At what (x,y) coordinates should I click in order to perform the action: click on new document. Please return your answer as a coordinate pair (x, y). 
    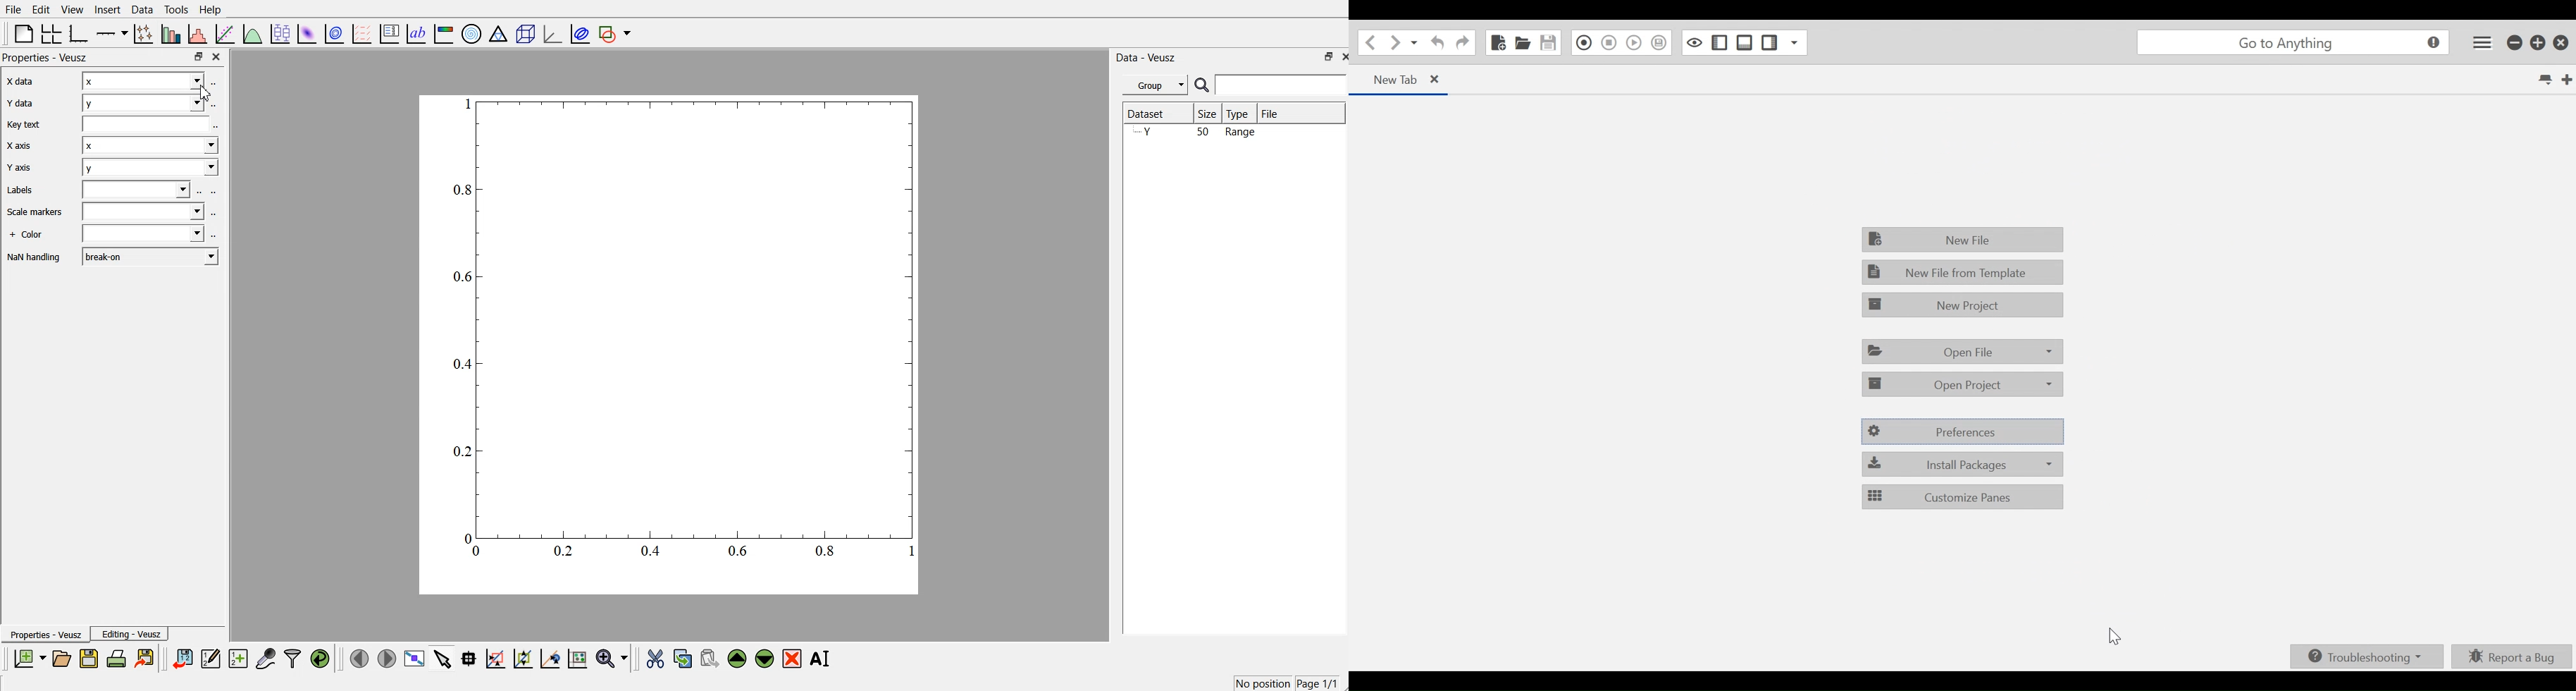
    Looking at the image, I should click on (31, 658).